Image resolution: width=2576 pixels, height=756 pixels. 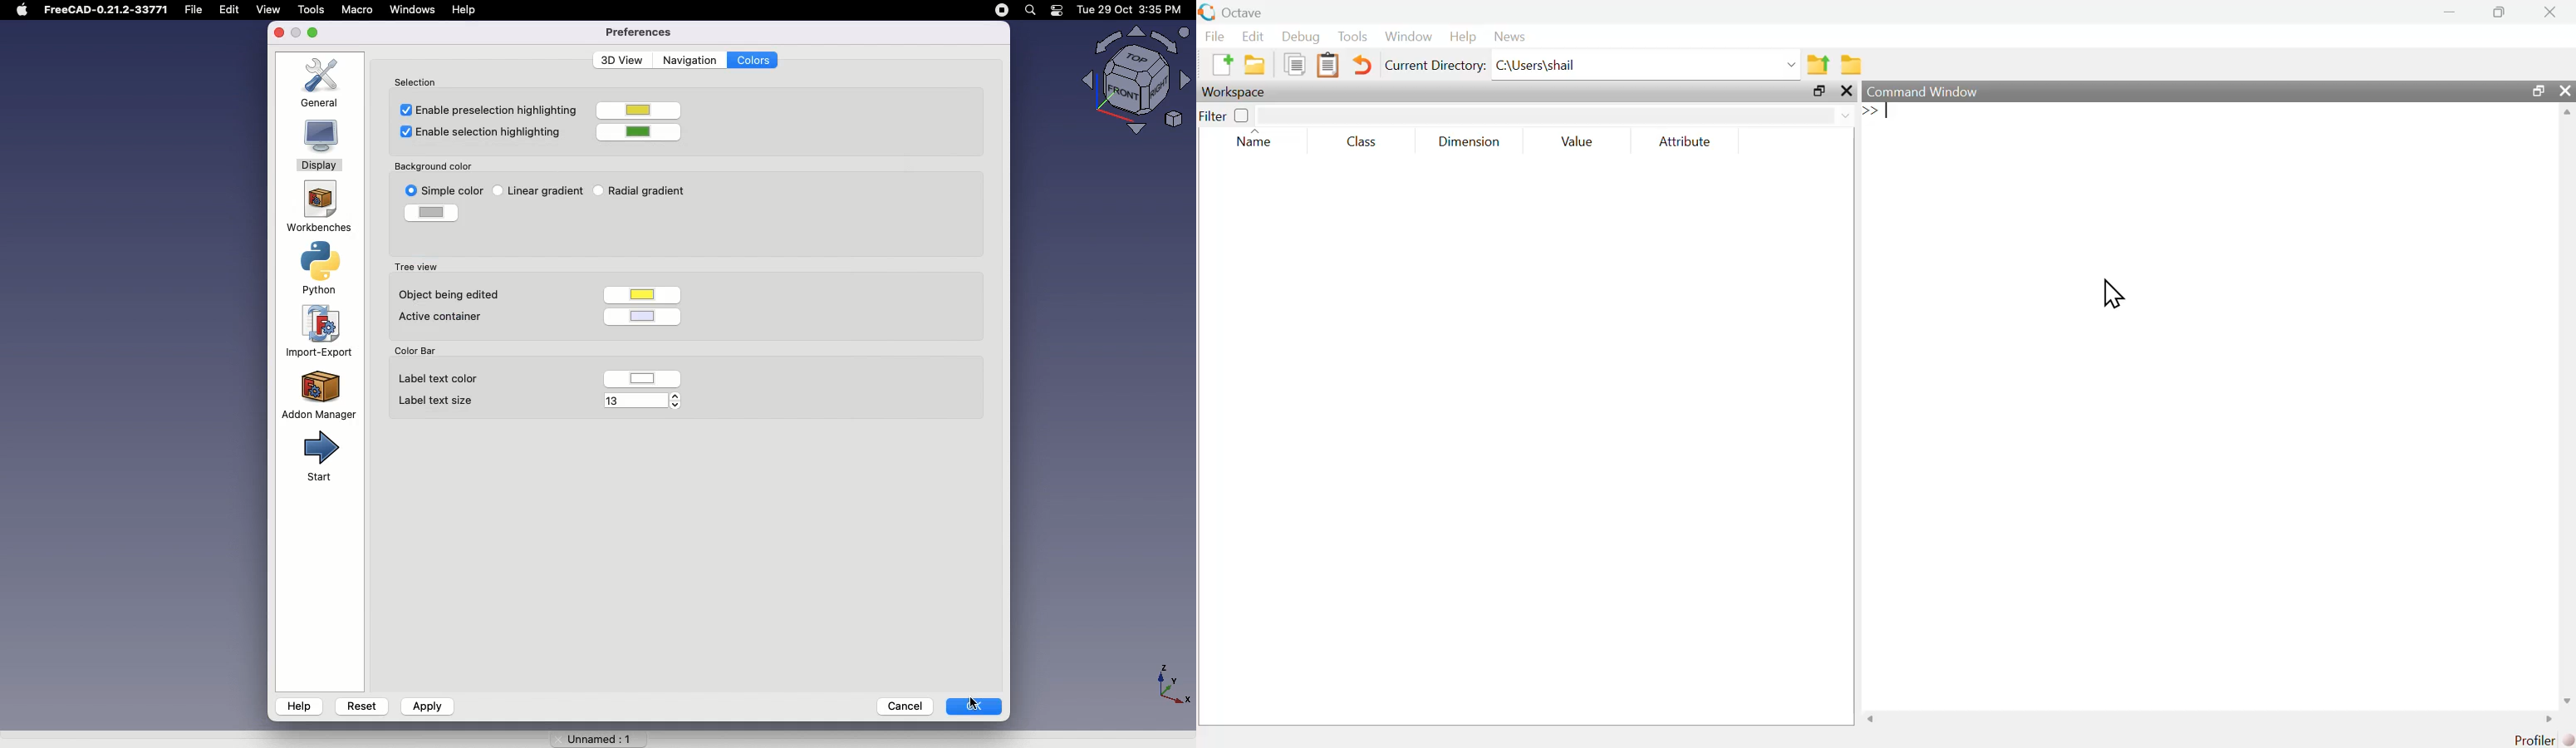 I want to click on cursor, so click(x=2112, y=291).